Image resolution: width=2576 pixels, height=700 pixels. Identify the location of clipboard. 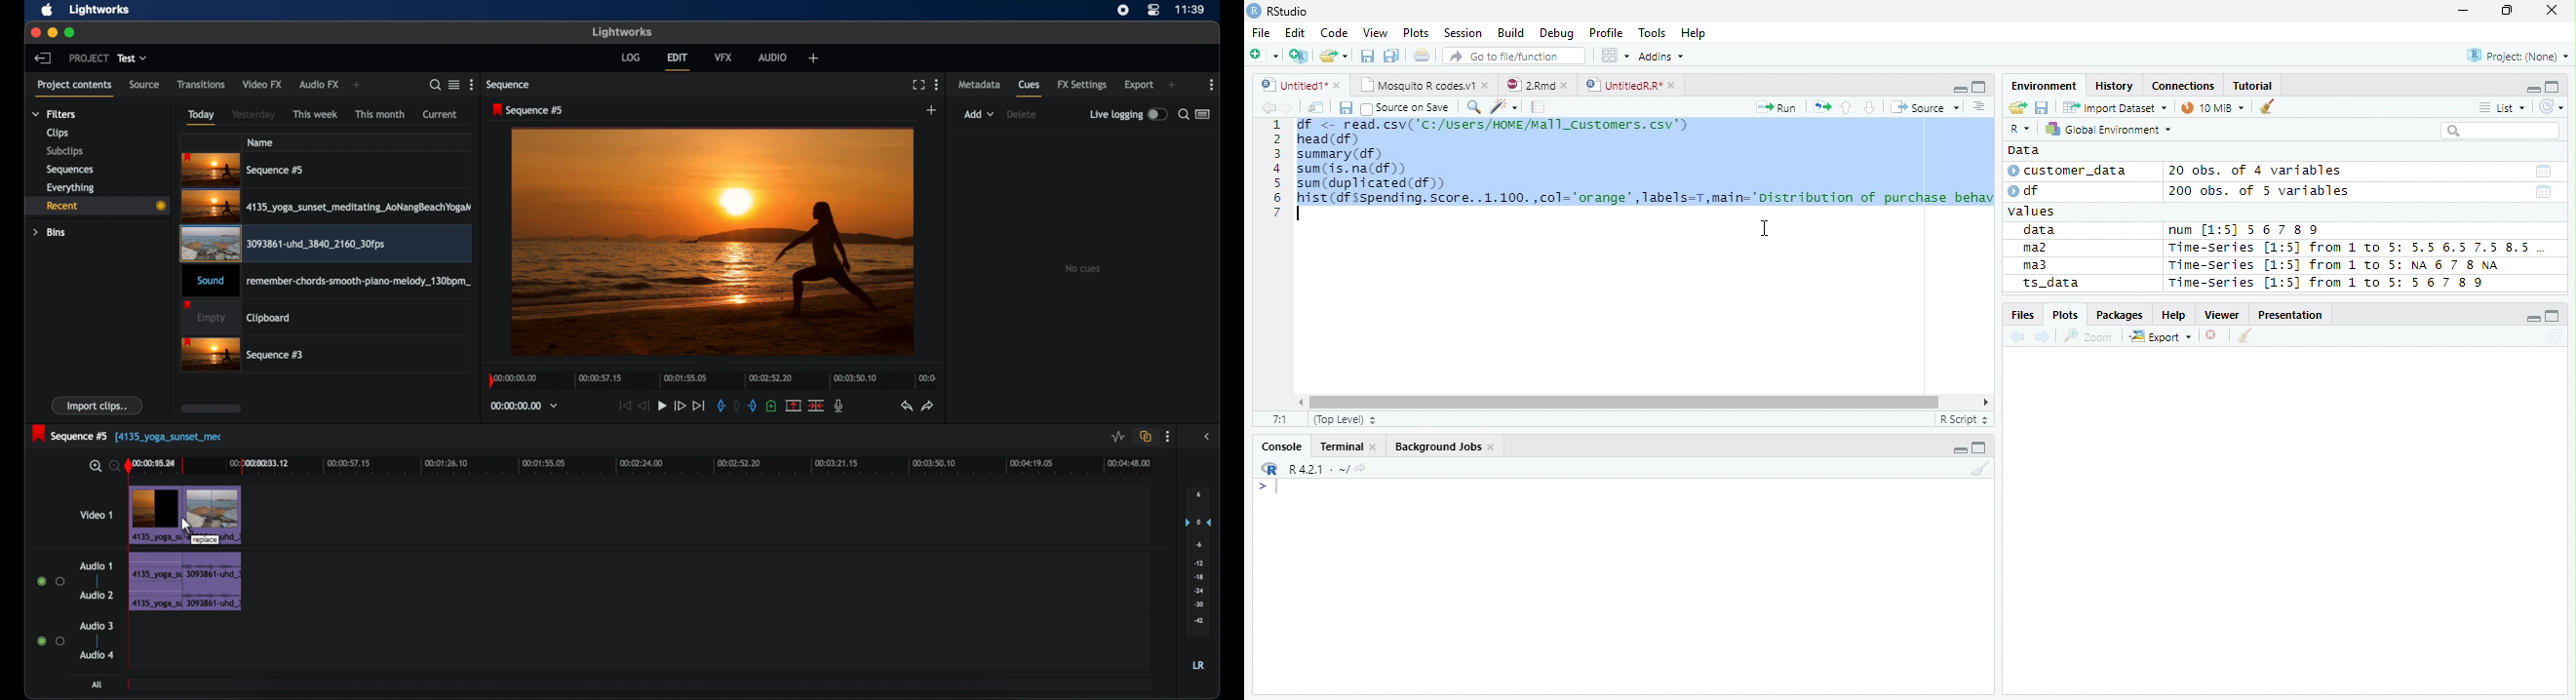
(236, 317).